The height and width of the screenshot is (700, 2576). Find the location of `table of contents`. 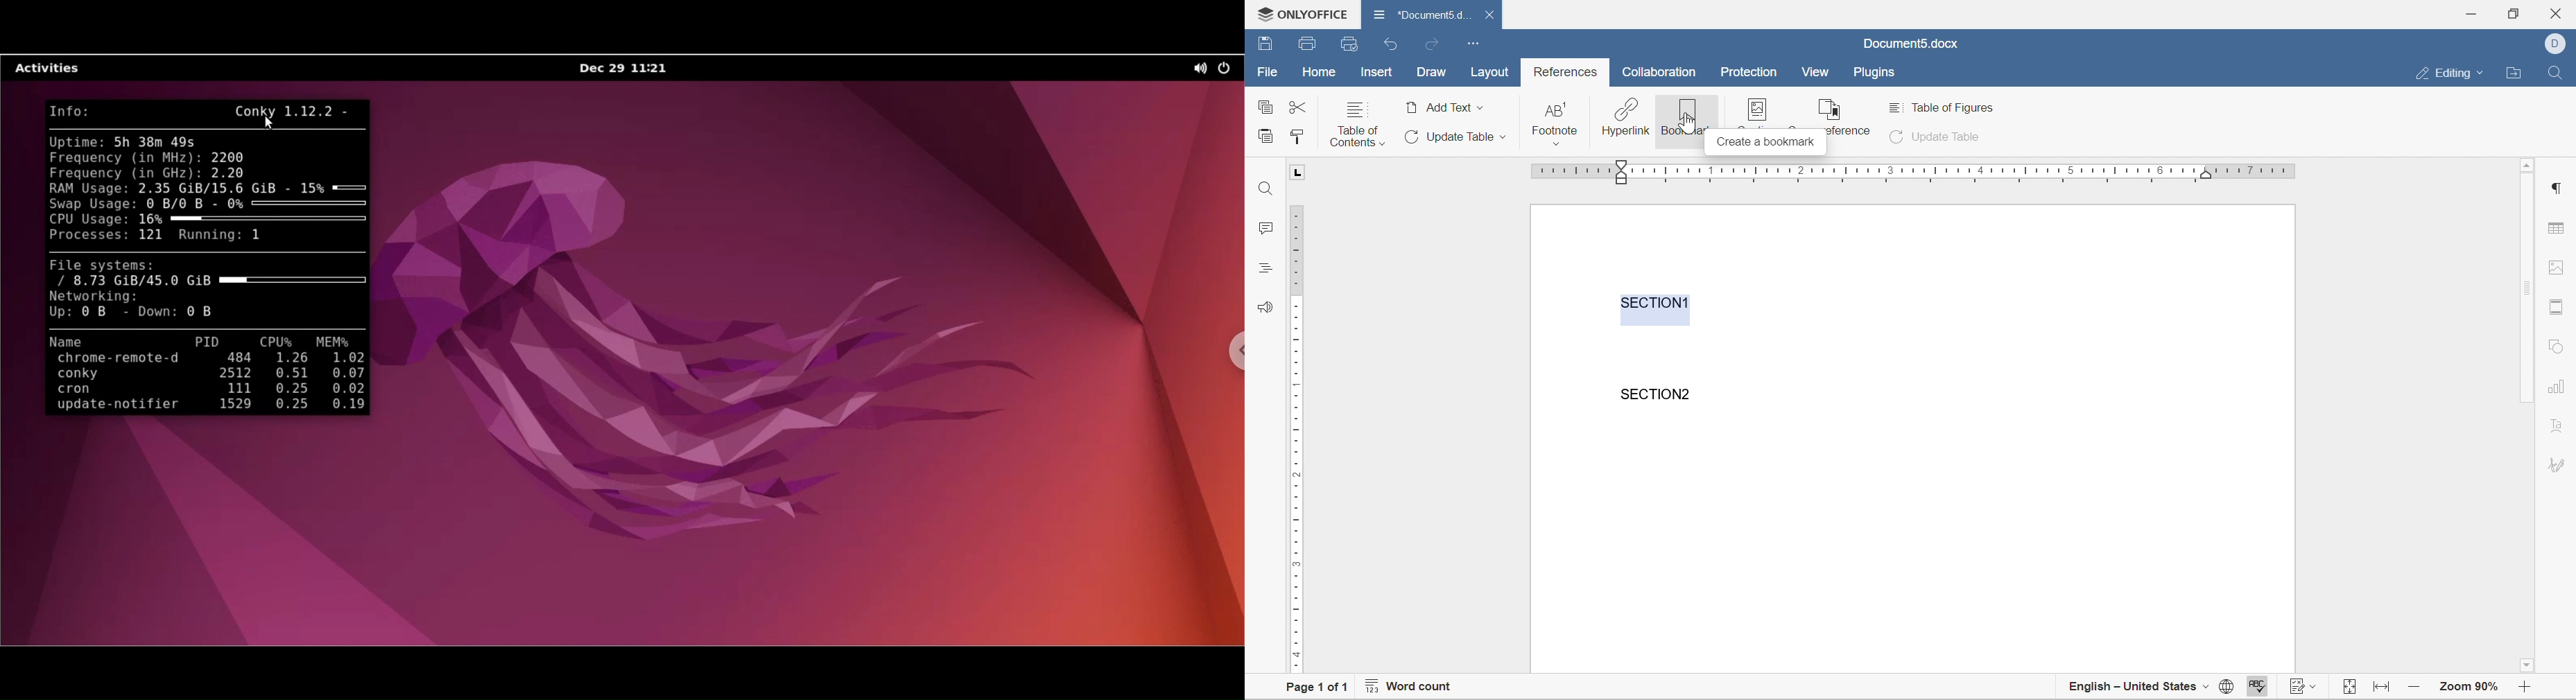

table of contents is located at coordinates (1357, 123).